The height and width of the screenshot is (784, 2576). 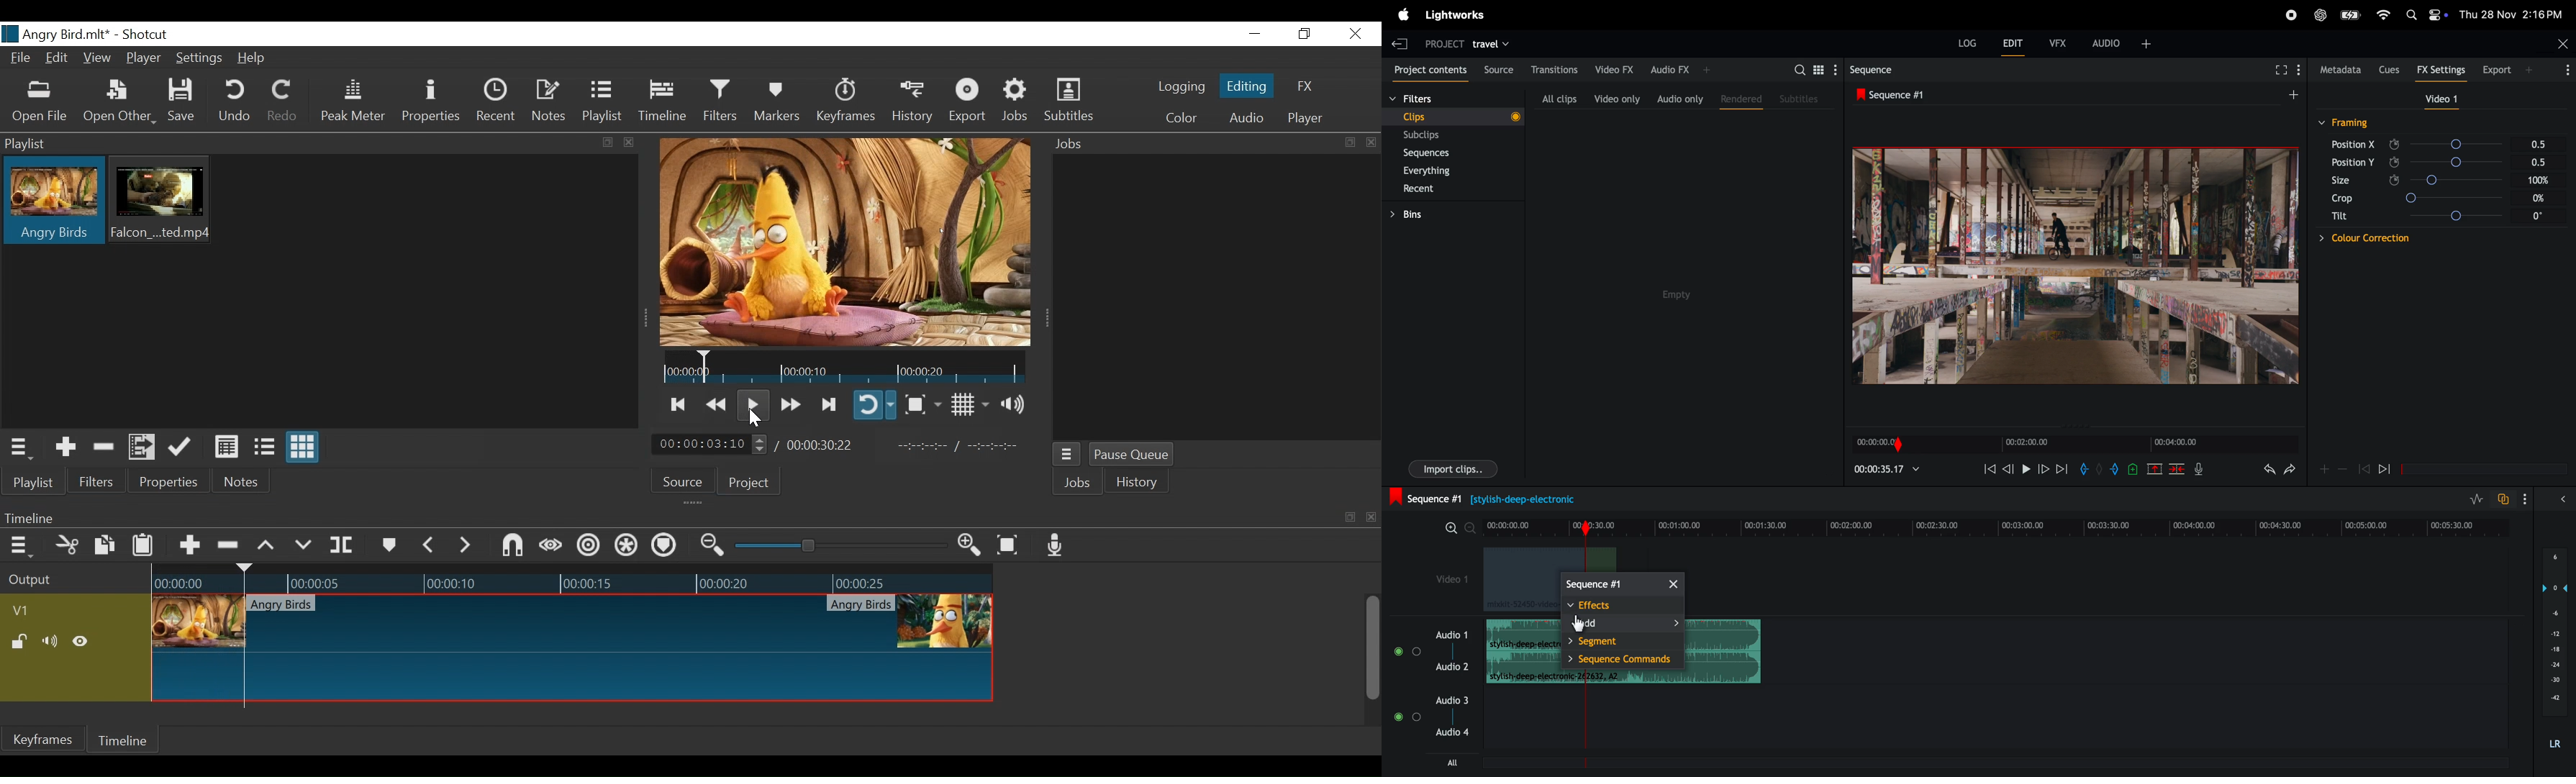 What do you see at coordinates (2324, 469) in the screenshot?
I see `add key frame` at bounding box center [2324, 469].